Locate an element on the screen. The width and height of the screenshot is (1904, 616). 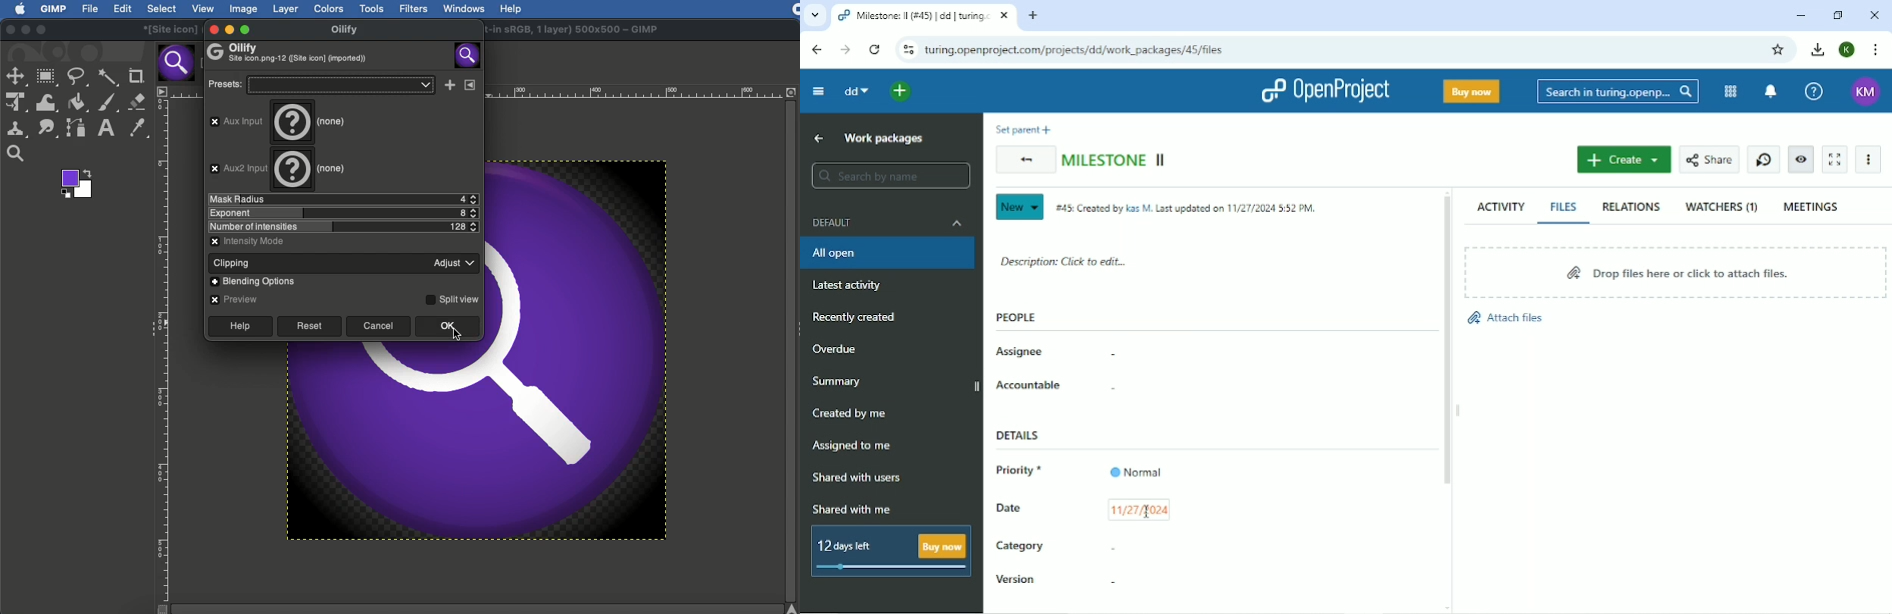
New is located at coordinates (1018, 207).